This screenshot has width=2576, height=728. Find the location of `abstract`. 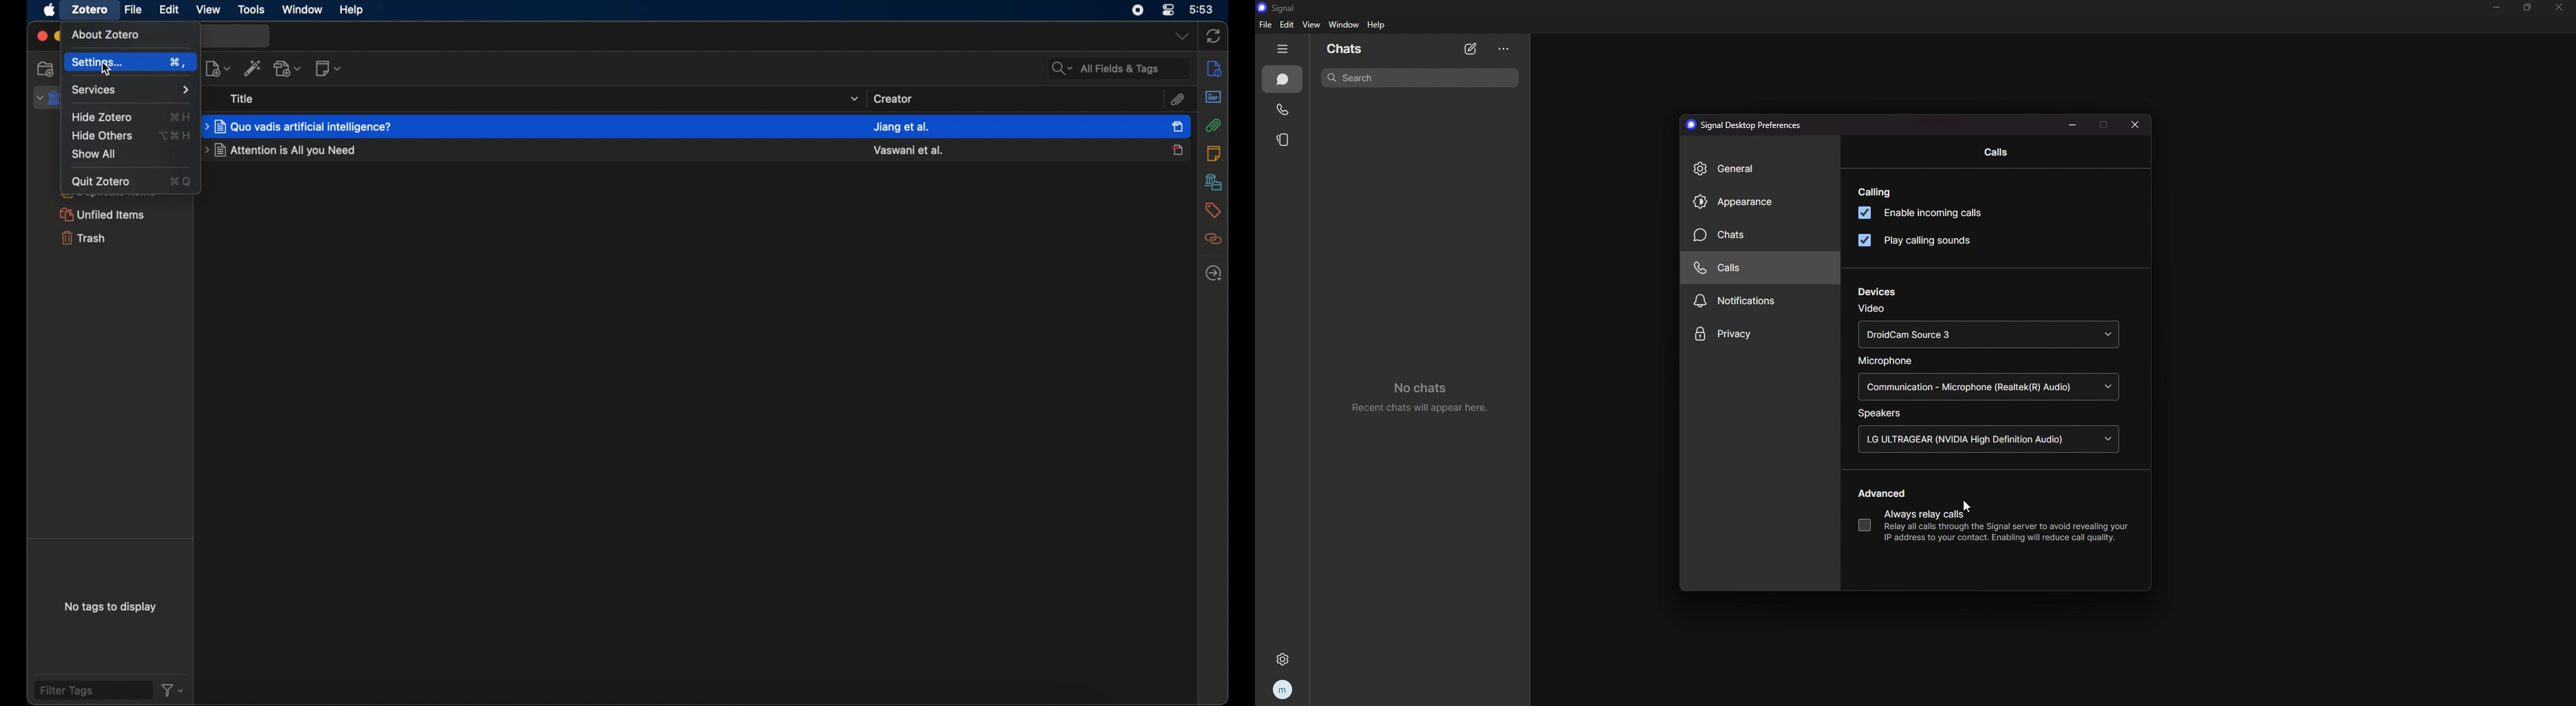

abstract is located at coordinates (1214, 97).